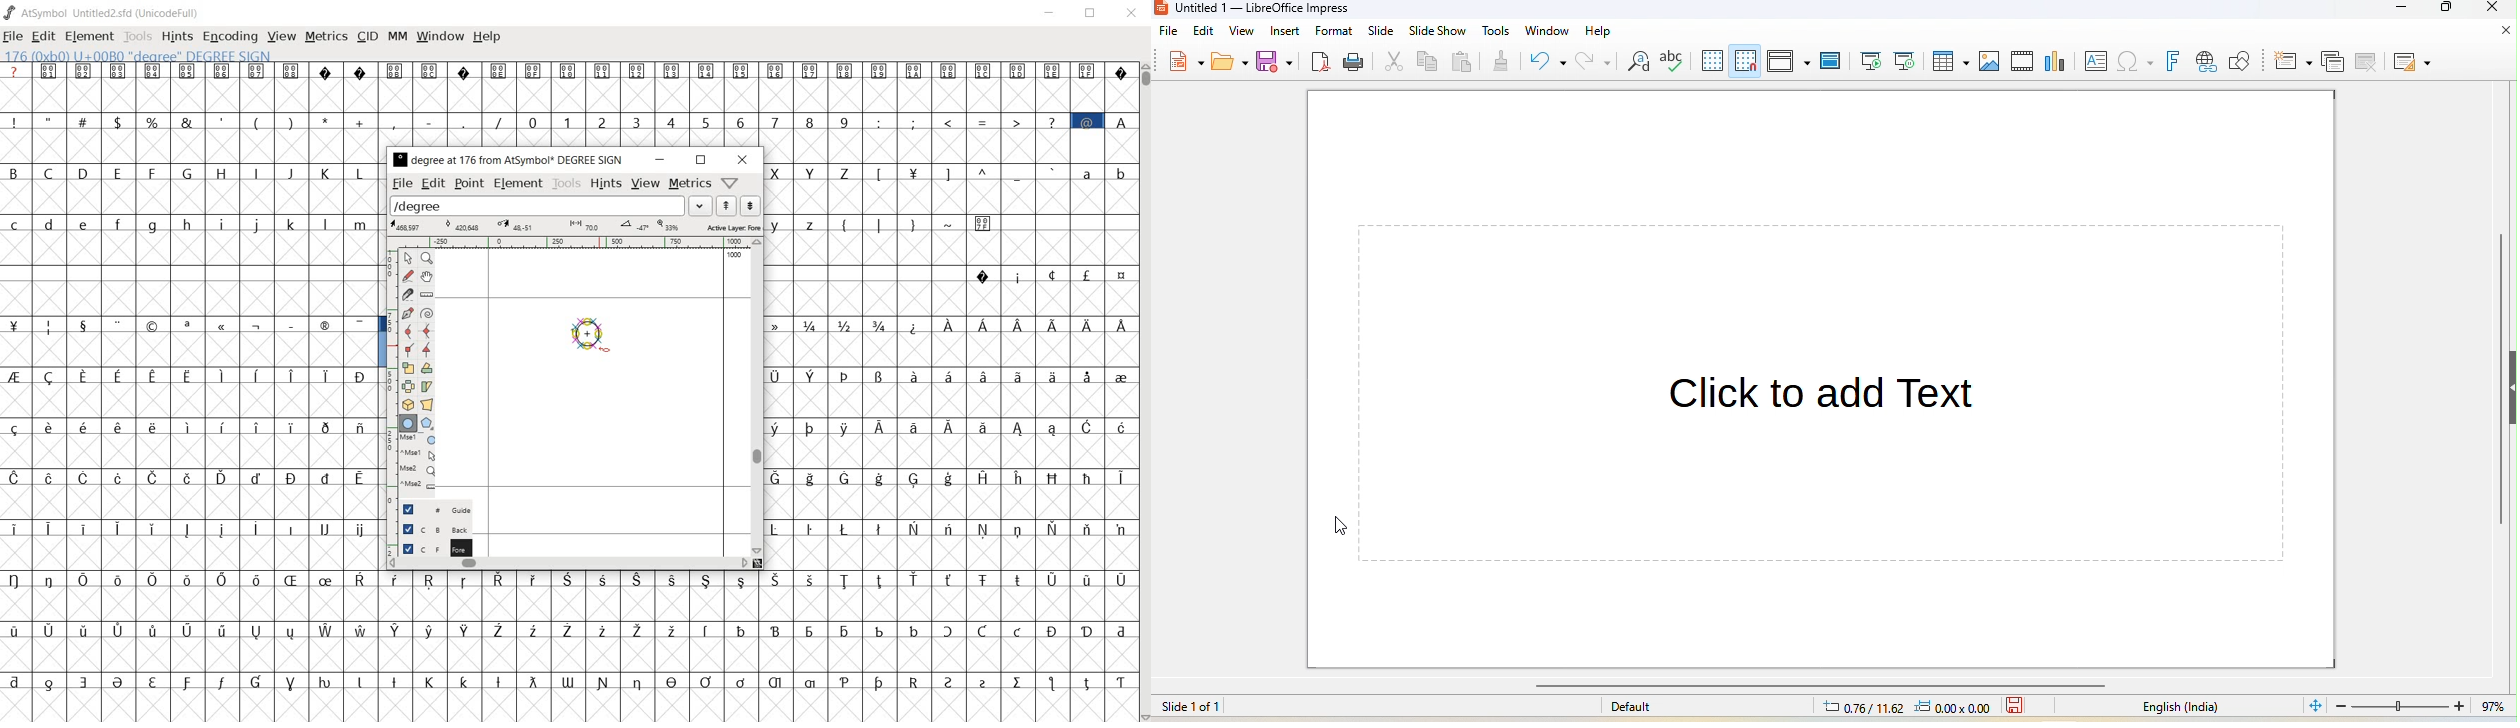 This screenshot has height=728, width=2520. Describe the element at coordinates (1132, 14) in the screenshot. I see `close` at that location.